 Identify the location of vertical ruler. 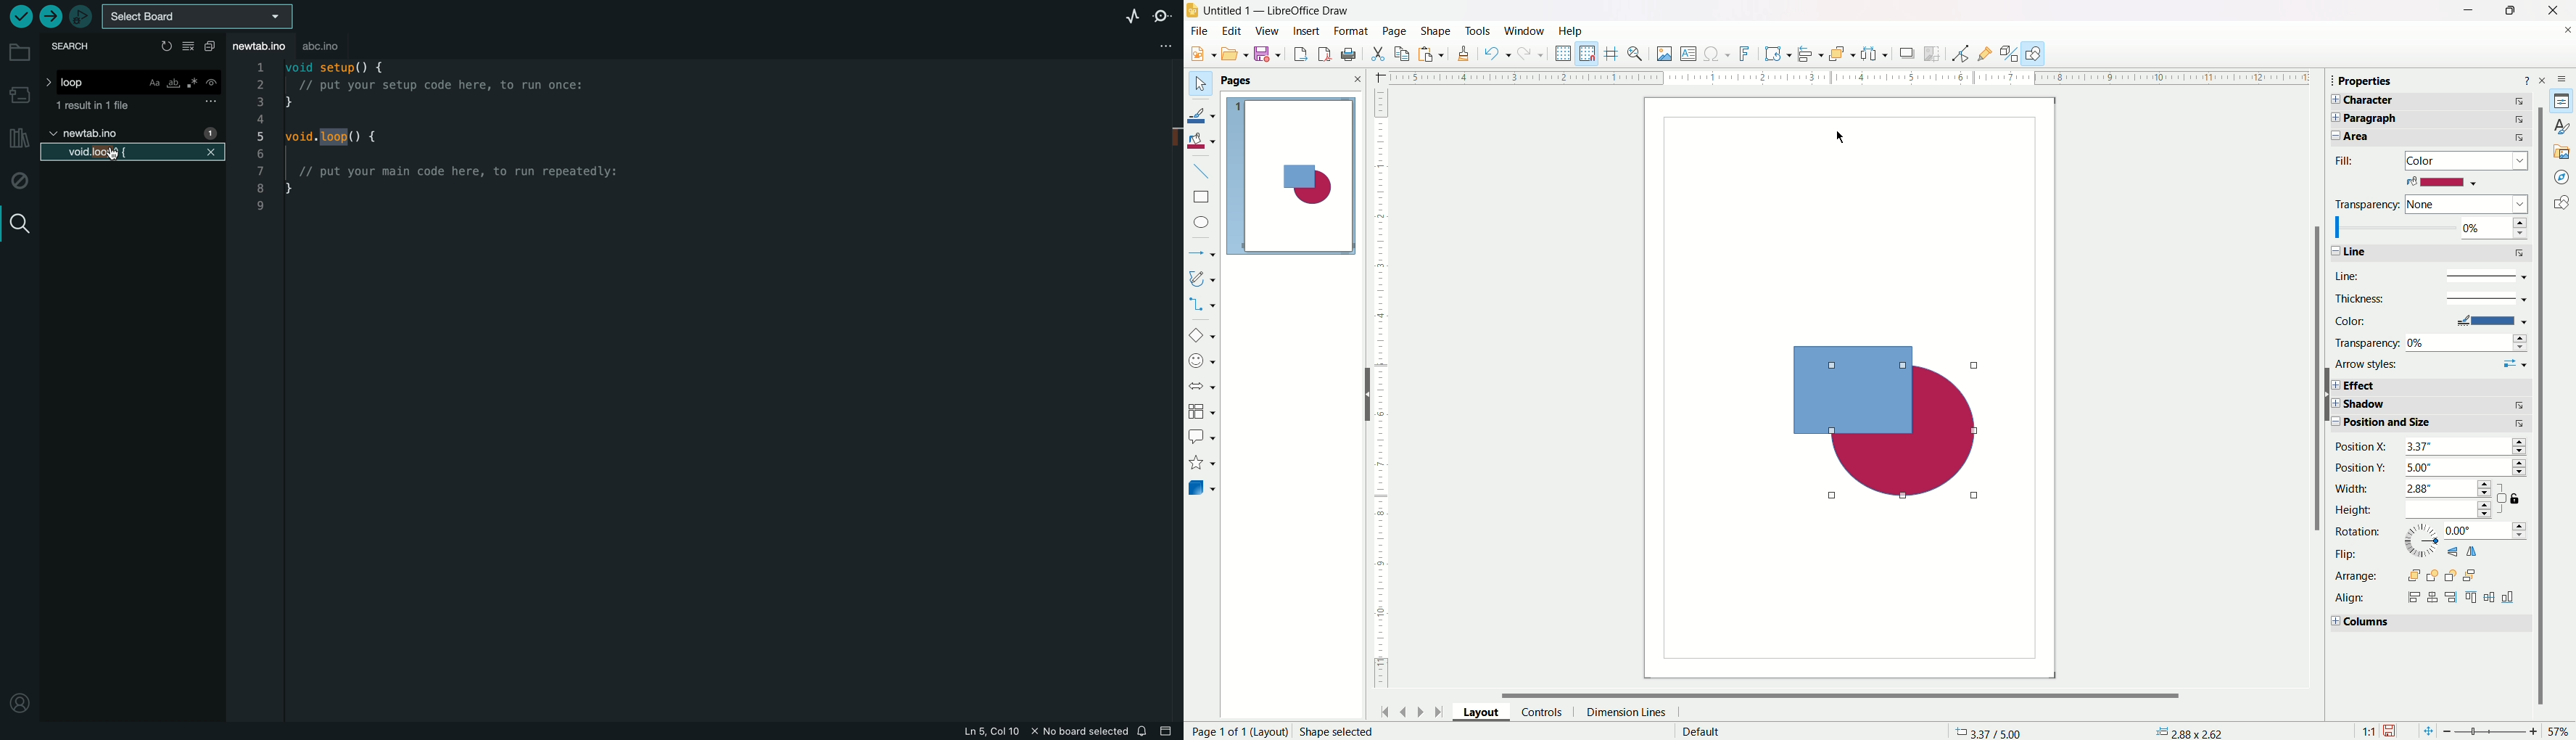
(1381, 390).